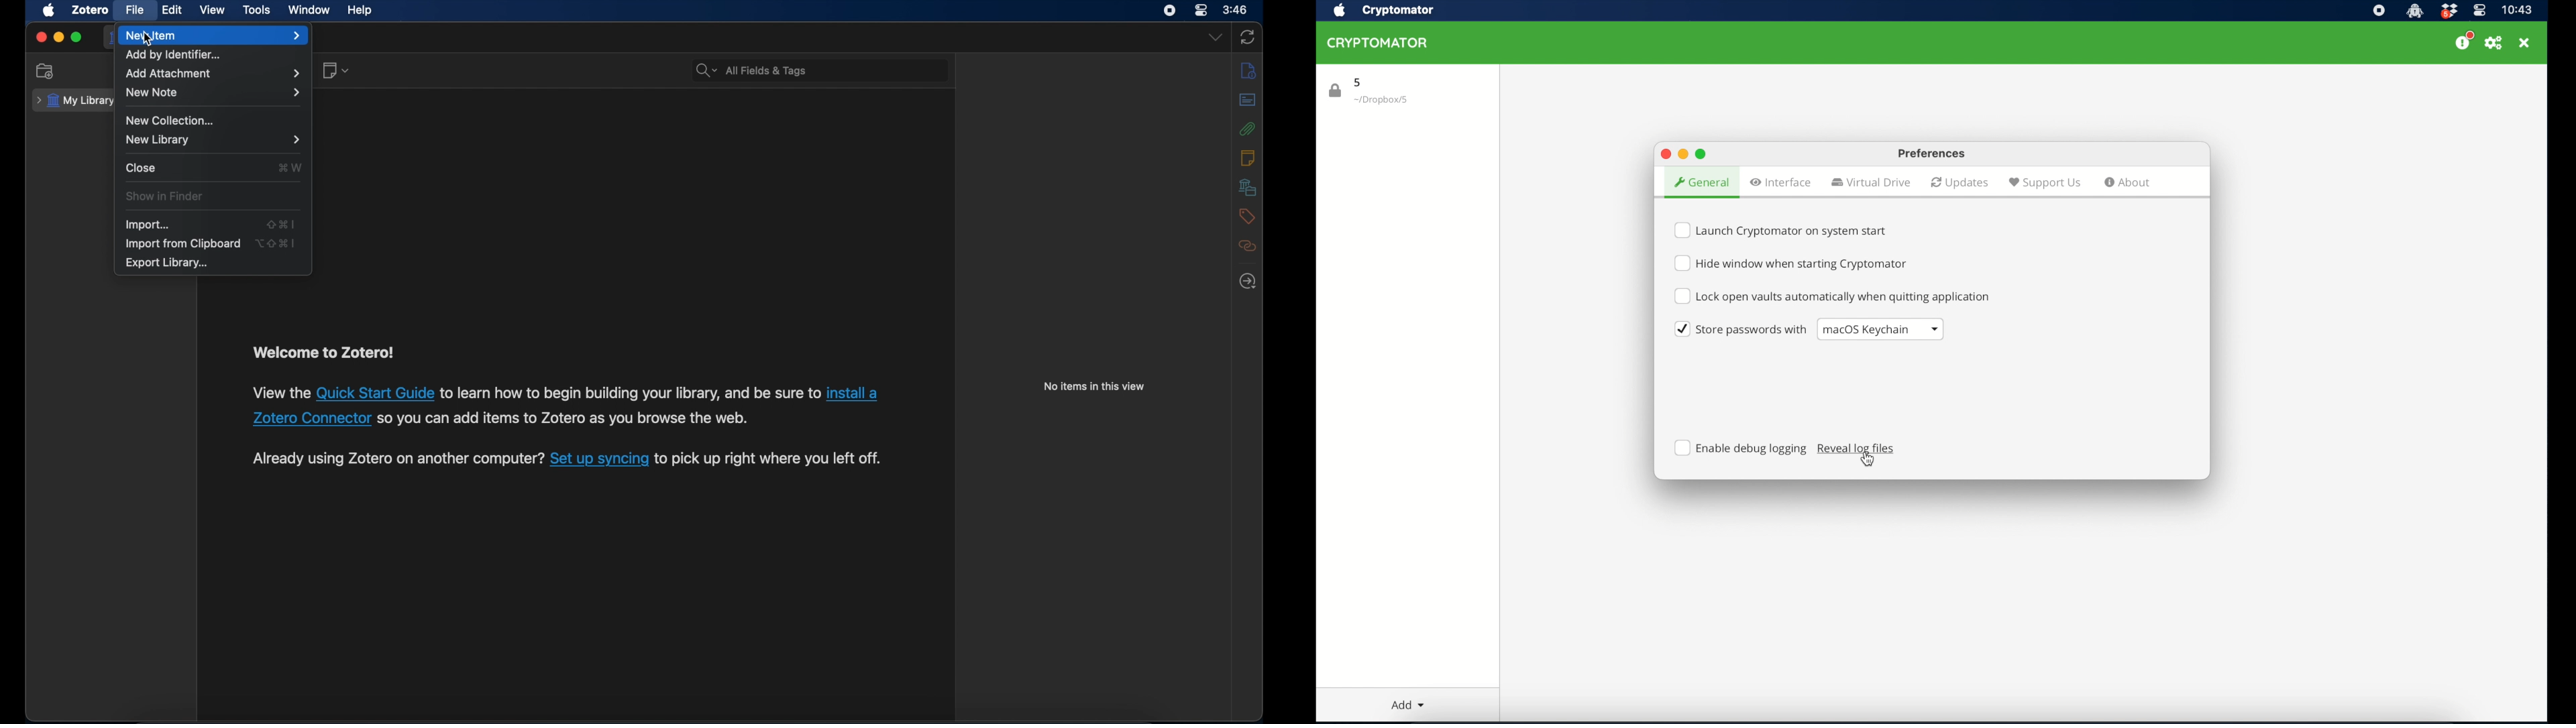  What do you see at coordinates (2045, 183) in the screenshot?
I see `support us` at bounding box center [2045, 183].